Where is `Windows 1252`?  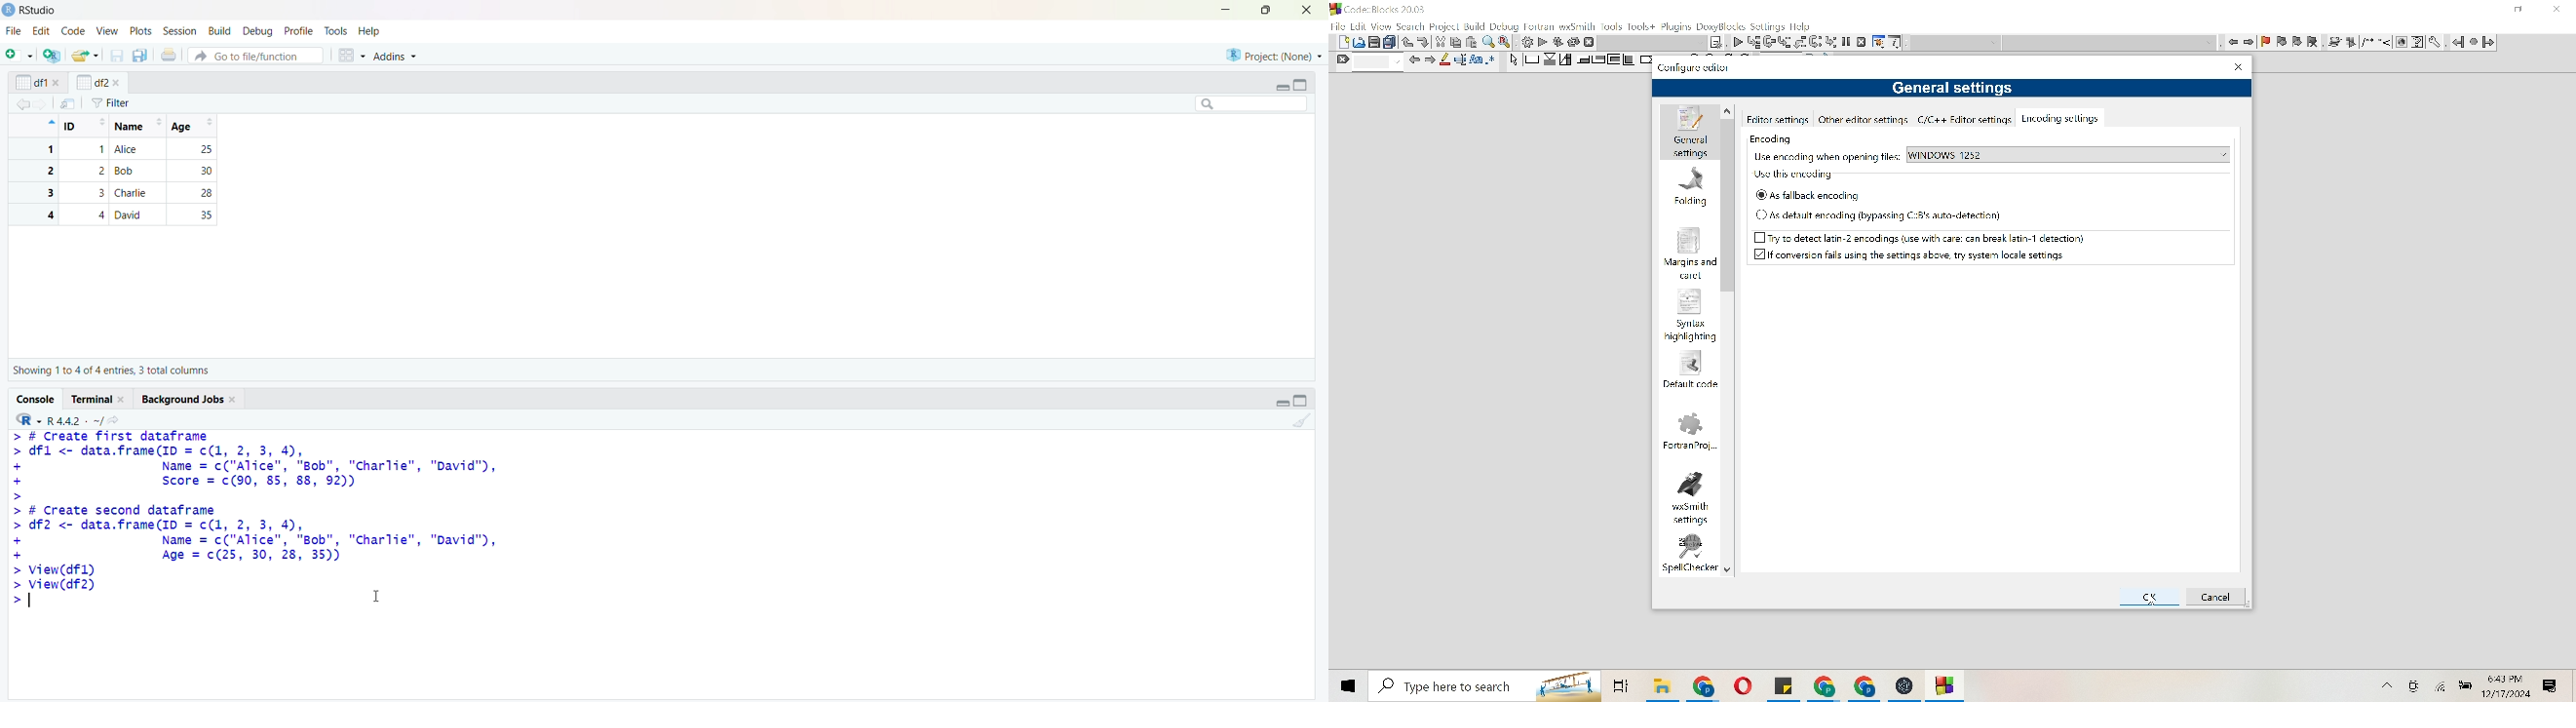
Windows 1252 is located at coordinates (2067, 155).